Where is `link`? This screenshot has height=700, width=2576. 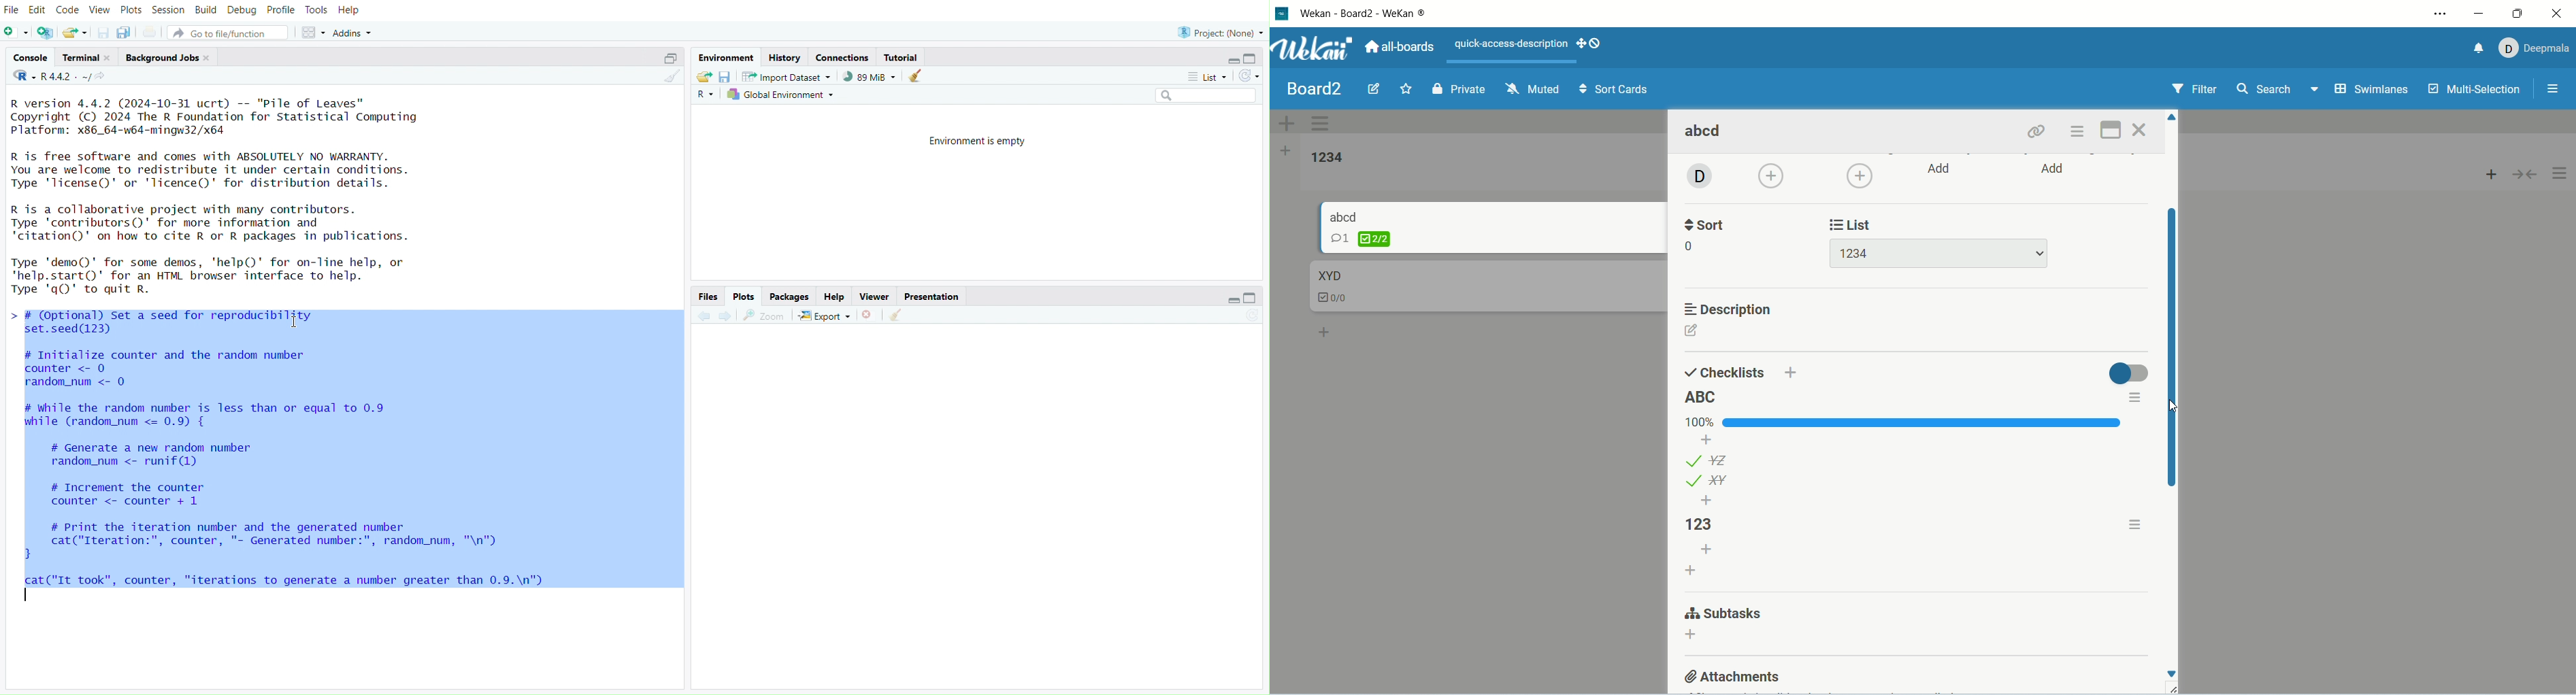 link is located at coordinates (2038, 132).